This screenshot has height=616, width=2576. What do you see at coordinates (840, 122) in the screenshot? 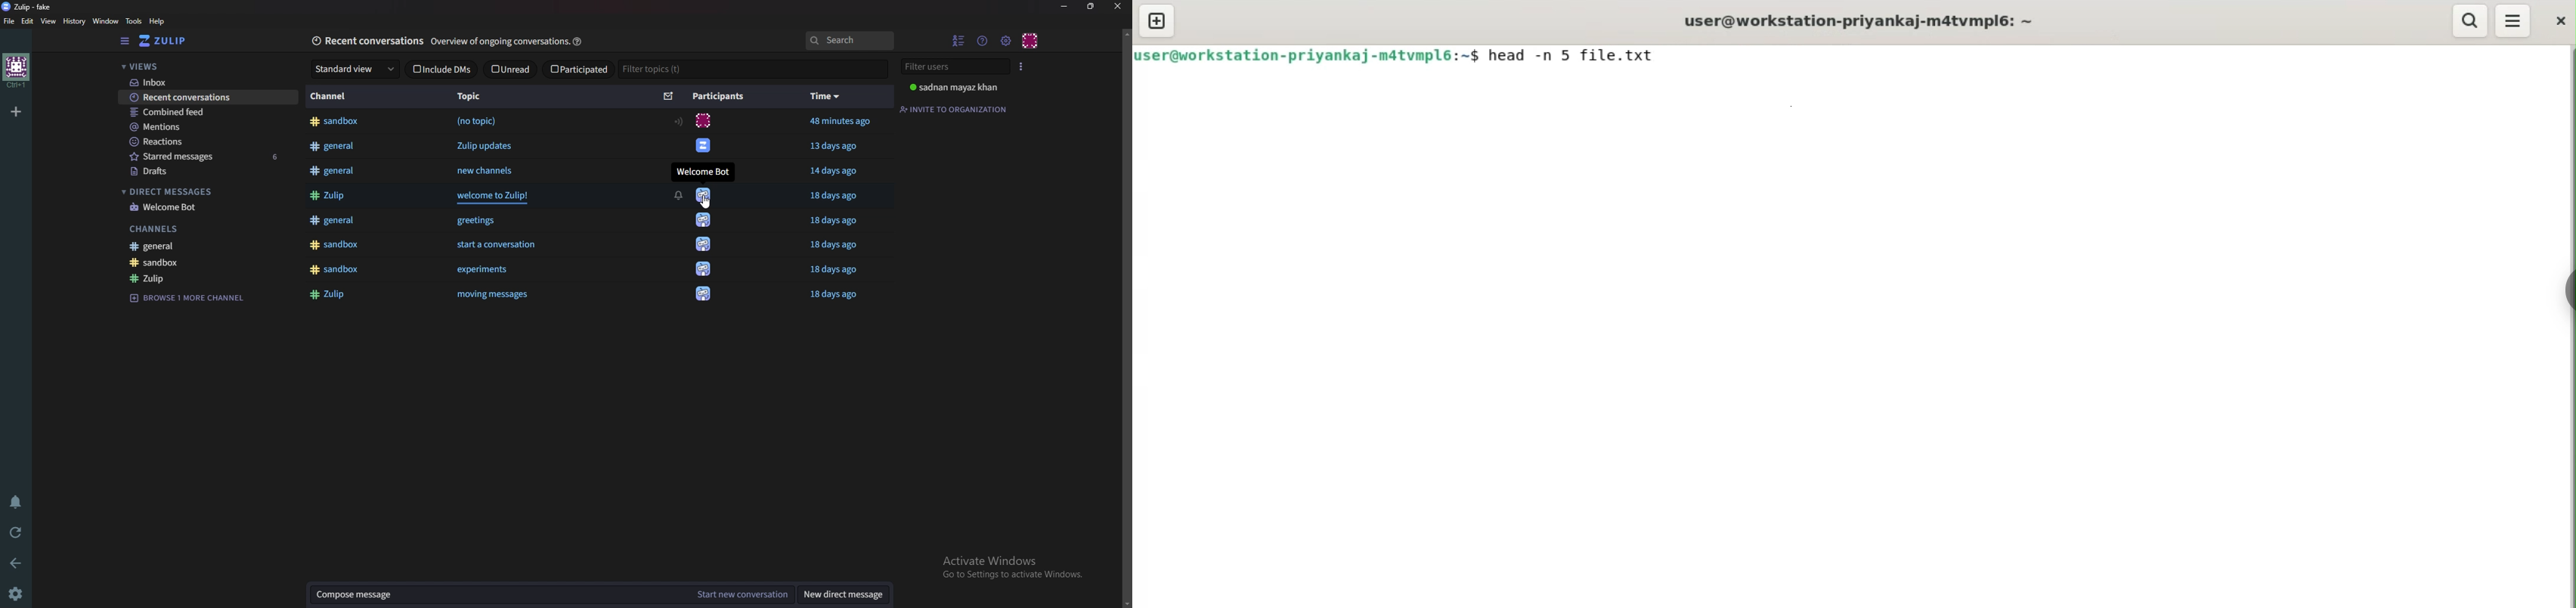
I see `` at bounding box center [840, 122].